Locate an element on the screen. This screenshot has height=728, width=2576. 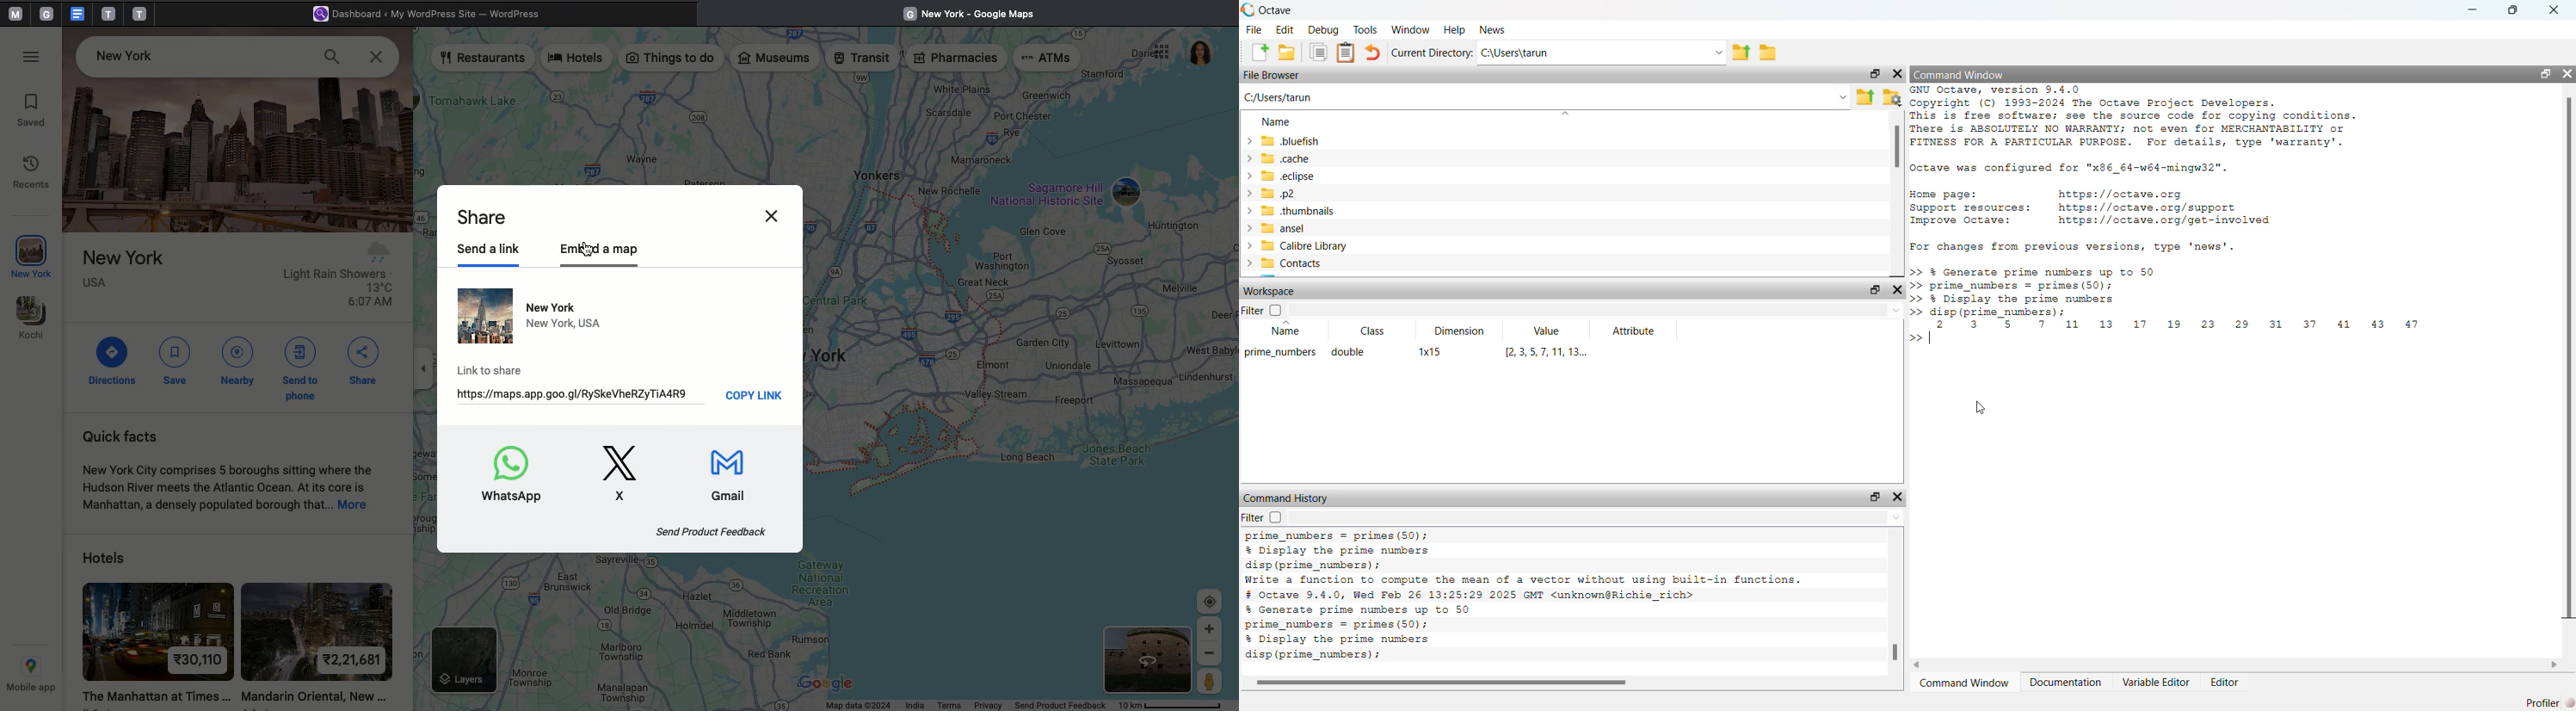
Cursor is located at coordinates (589, 250).